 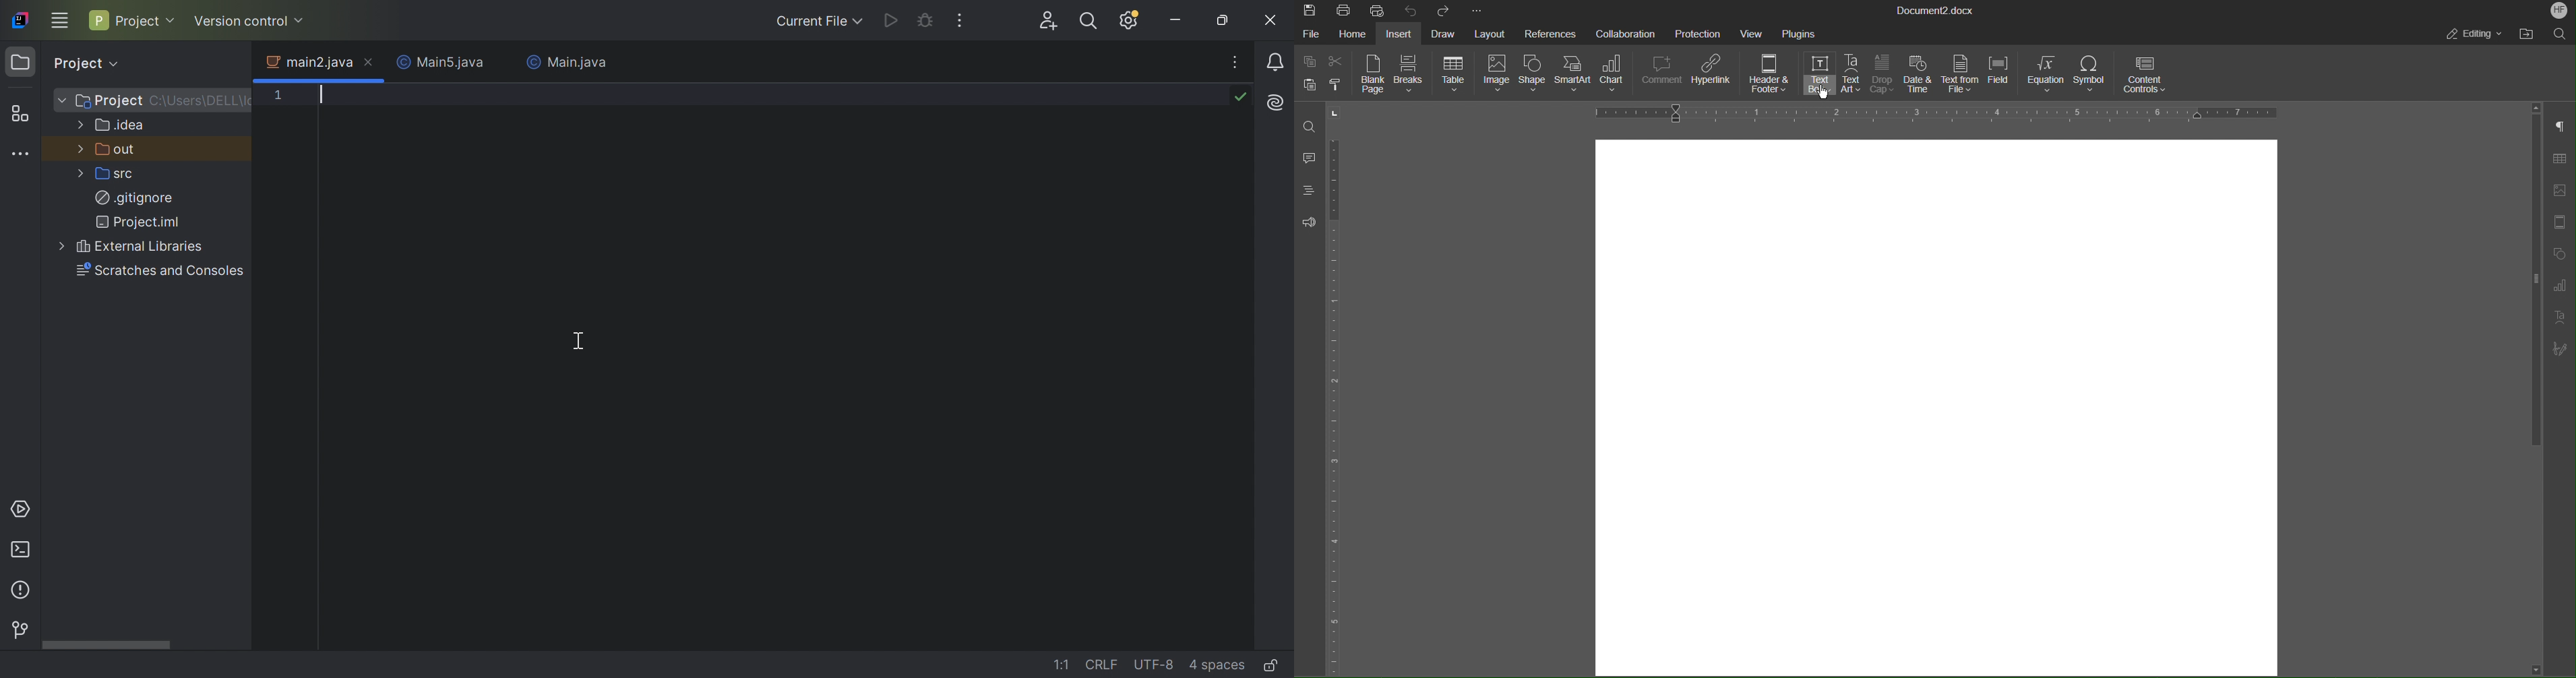 What do you see at coordinates (1409, 10) in the screenshot?
I see `Undo` at bounding box center [1409, 10].